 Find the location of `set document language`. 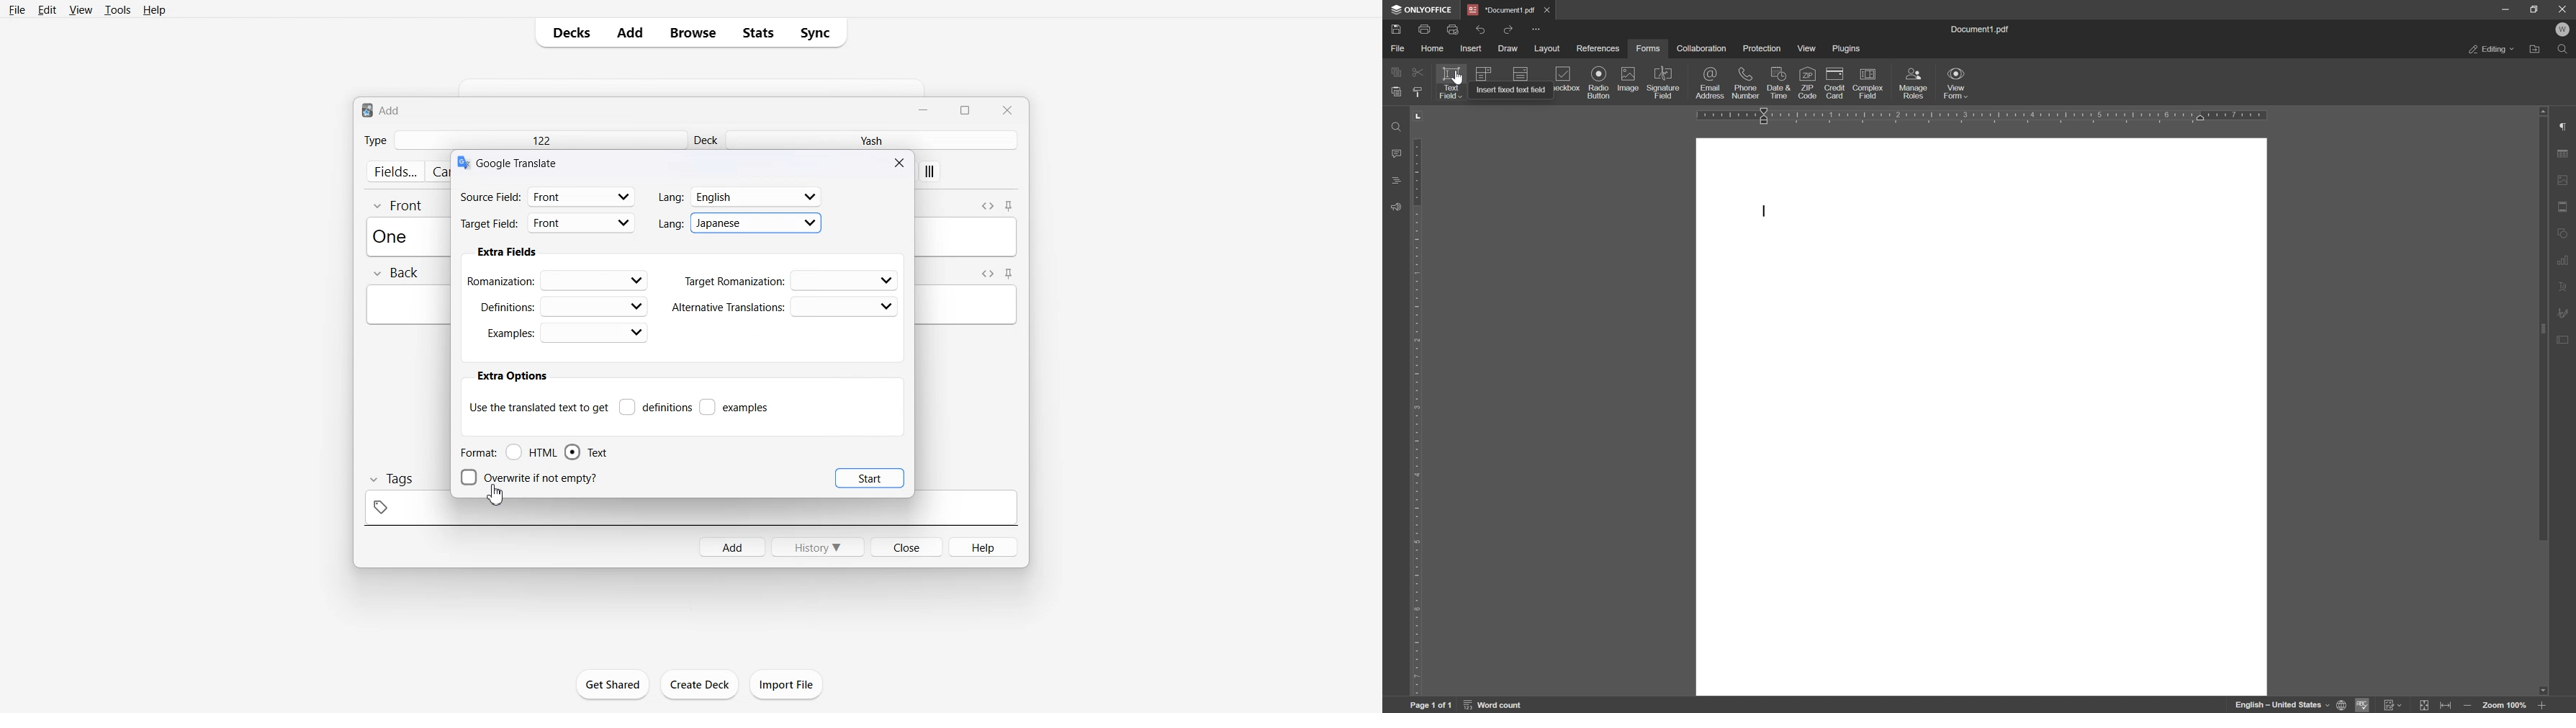

set document language is located at coordinates (2291, 705).